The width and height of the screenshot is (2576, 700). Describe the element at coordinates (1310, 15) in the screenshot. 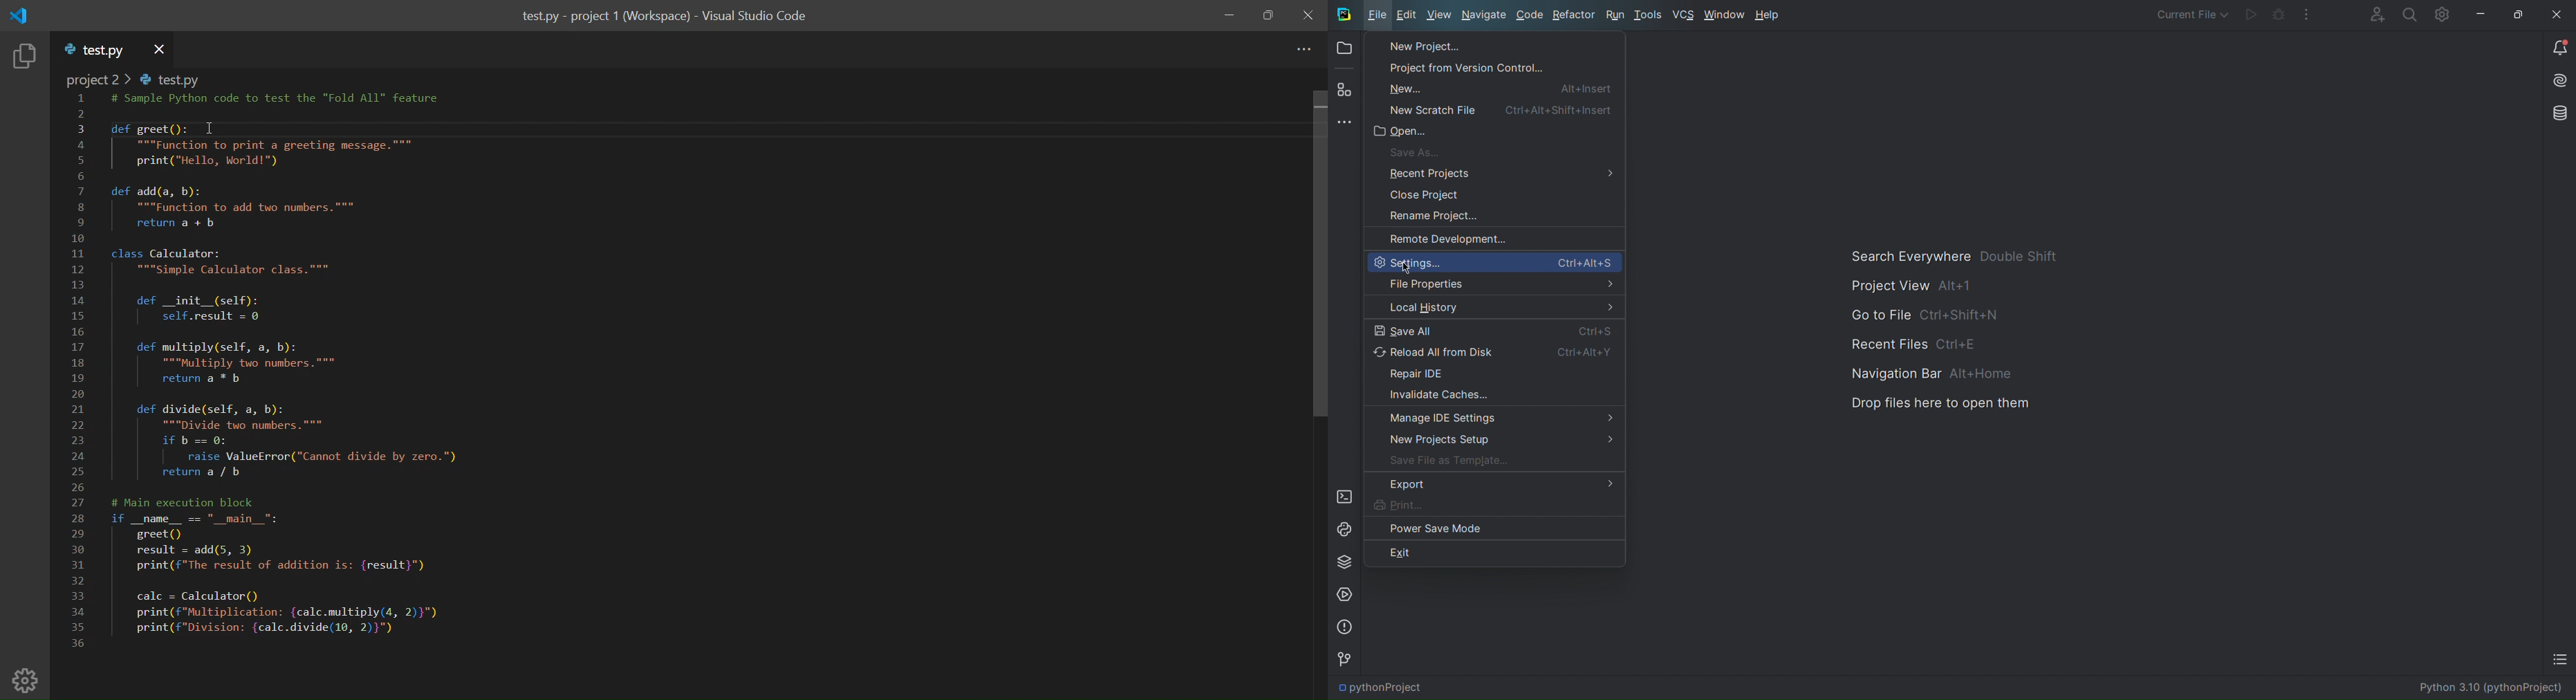

I see `close` at that location.